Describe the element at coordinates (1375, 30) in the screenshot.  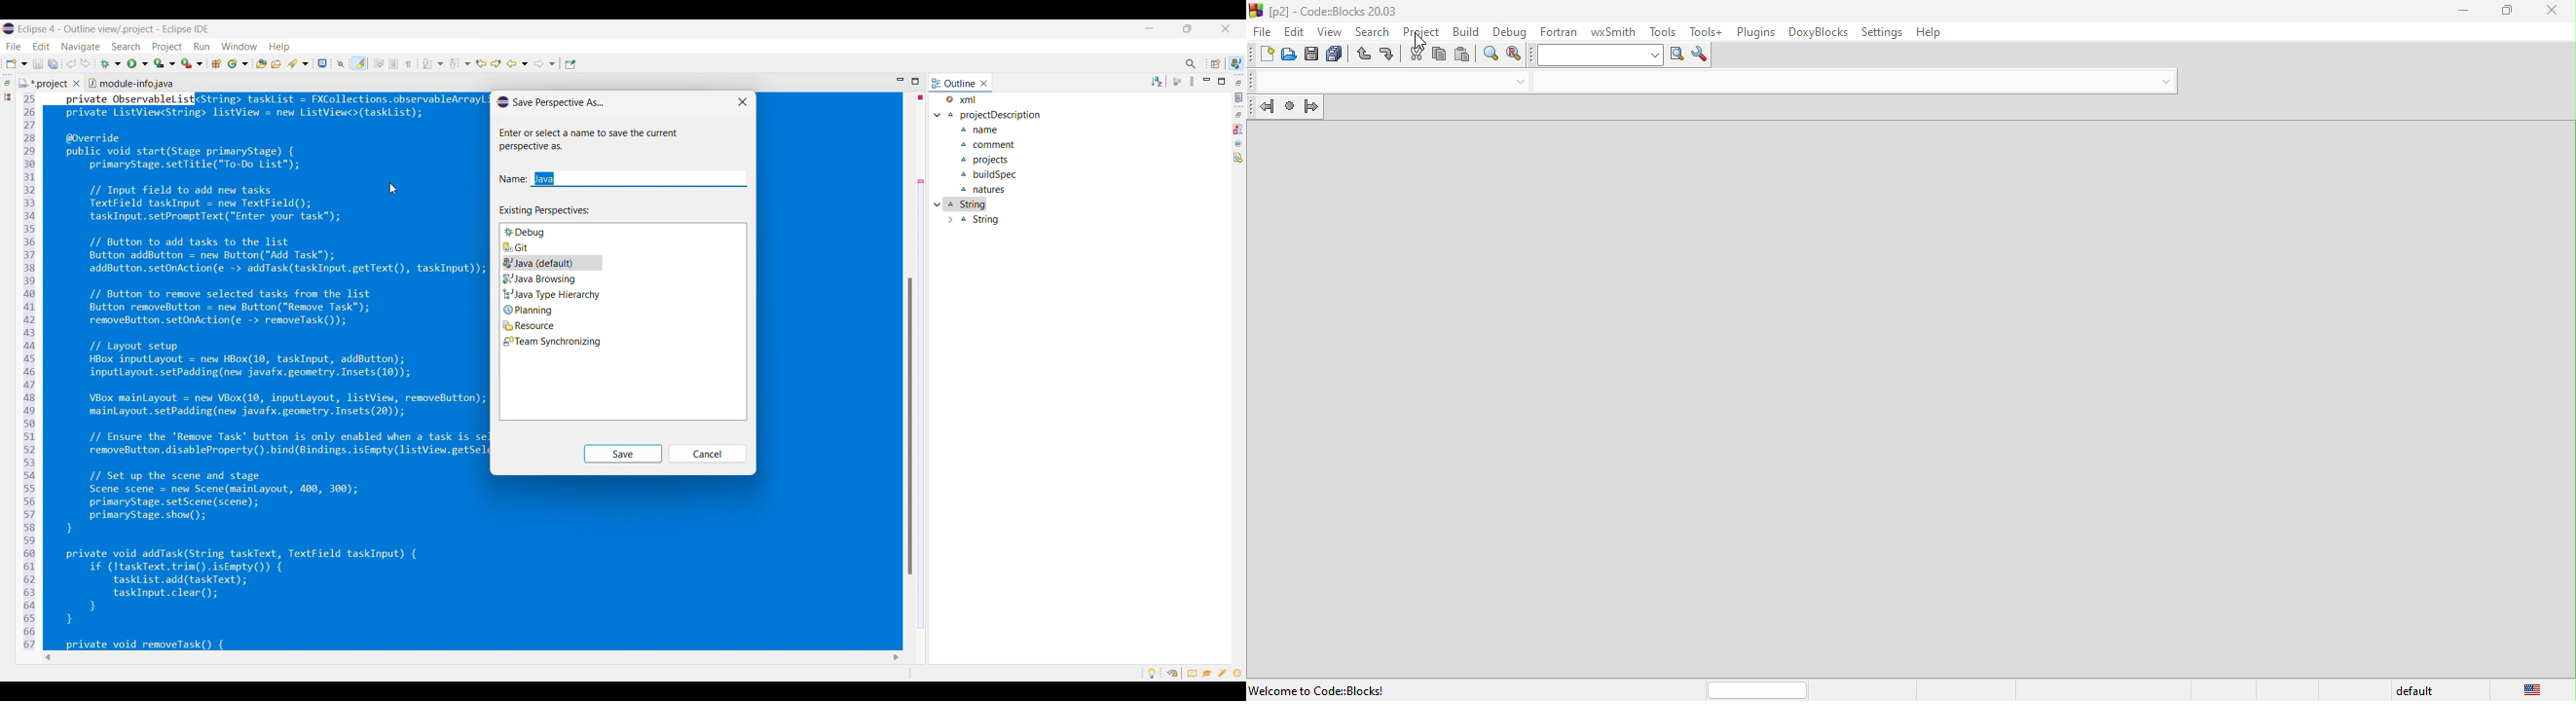
I see `search` at that location.